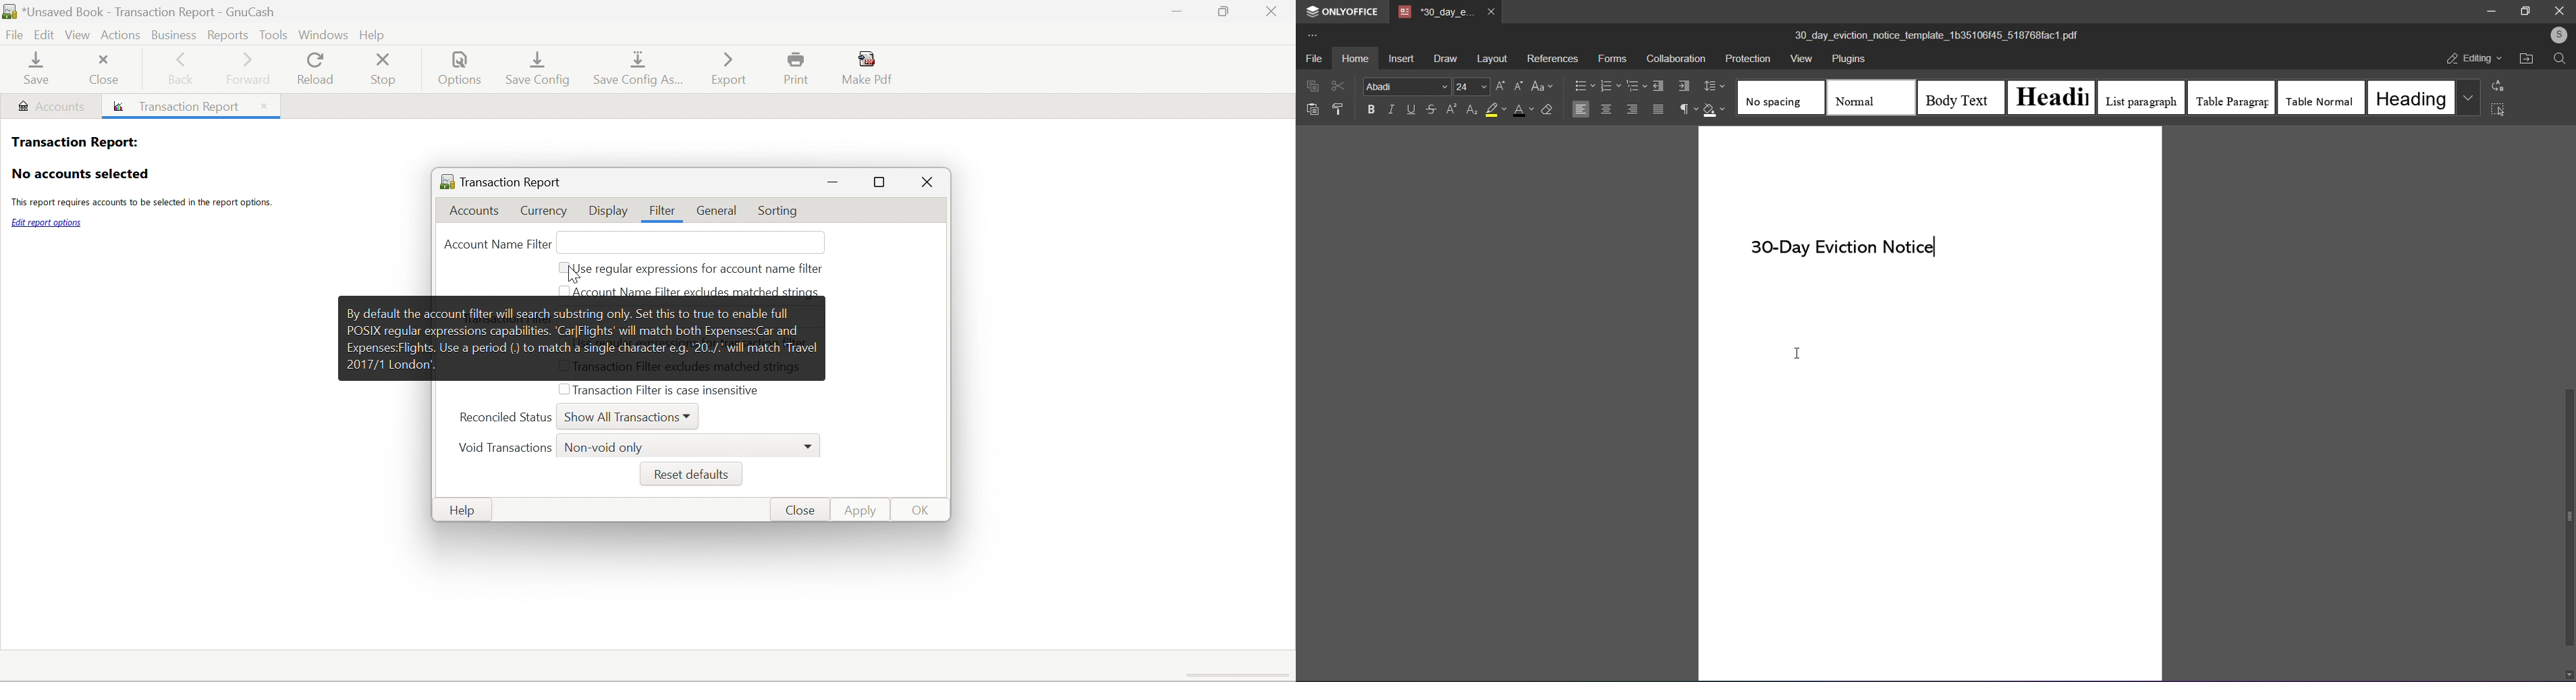 The image size is (2576, 700). What do you see at coordinates (1943, 35) in the screenshot?
I see `(title) 30_day_eviction_notice_template_1b35106/45_518768fact.pdf` at bounding box center [1943, 35].